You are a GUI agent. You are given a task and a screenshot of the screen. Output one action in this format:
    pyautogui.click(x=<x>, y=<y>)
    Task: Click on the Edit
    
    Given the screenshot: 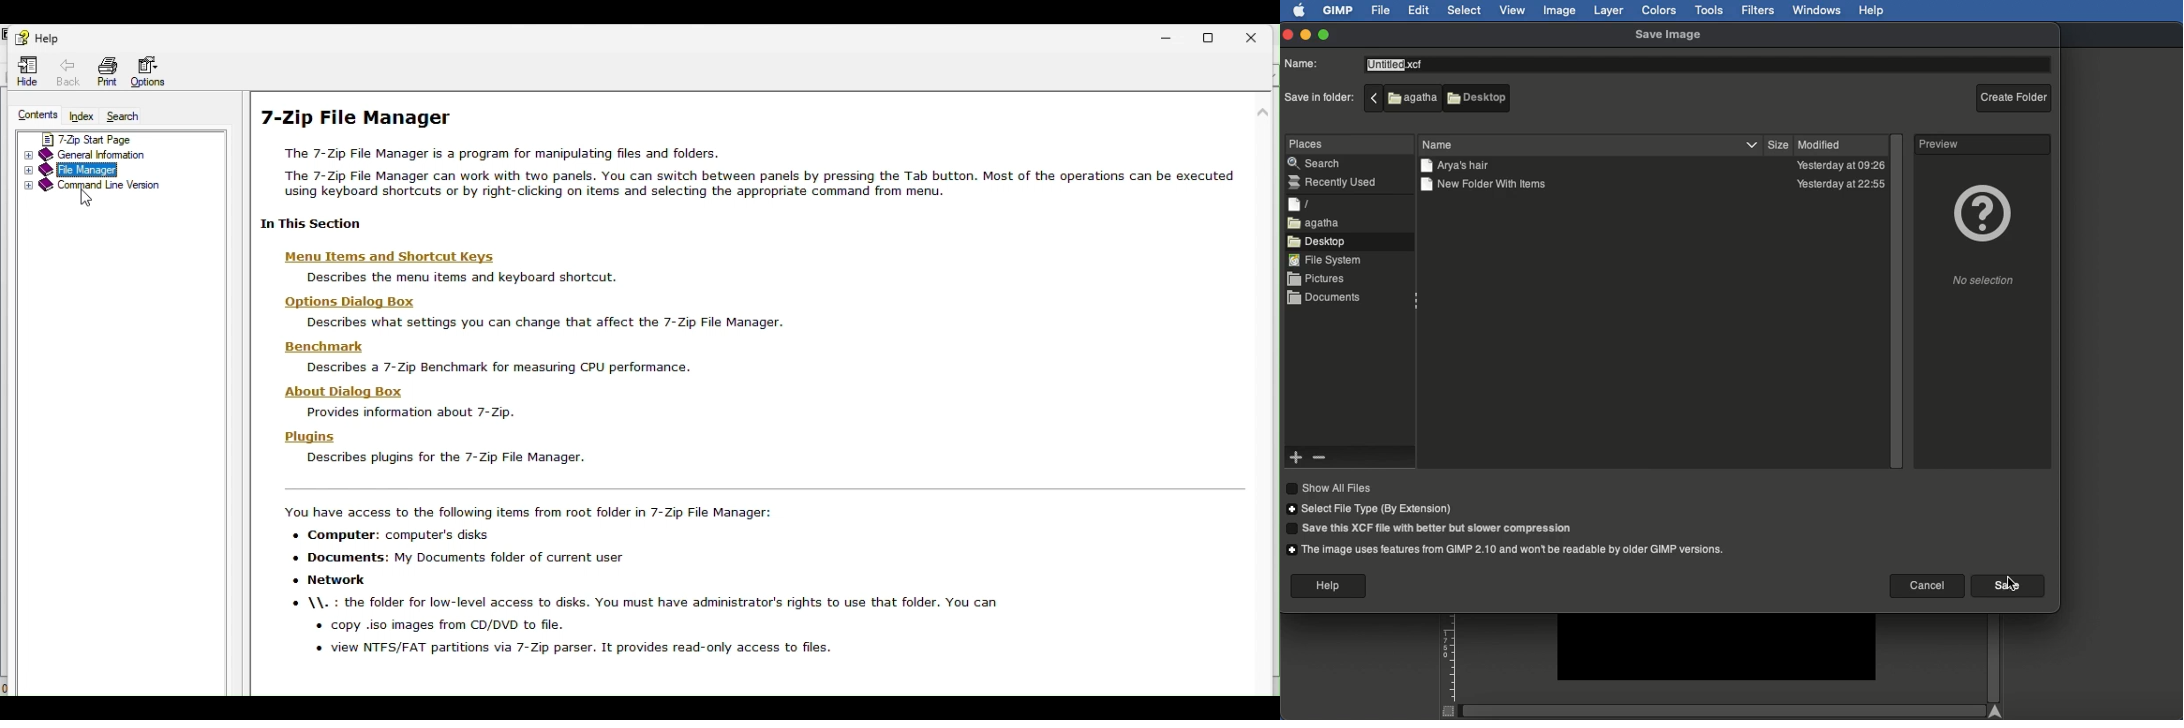 What is the action you would take?
    pyautogui.click(x=1420, y=10)
    